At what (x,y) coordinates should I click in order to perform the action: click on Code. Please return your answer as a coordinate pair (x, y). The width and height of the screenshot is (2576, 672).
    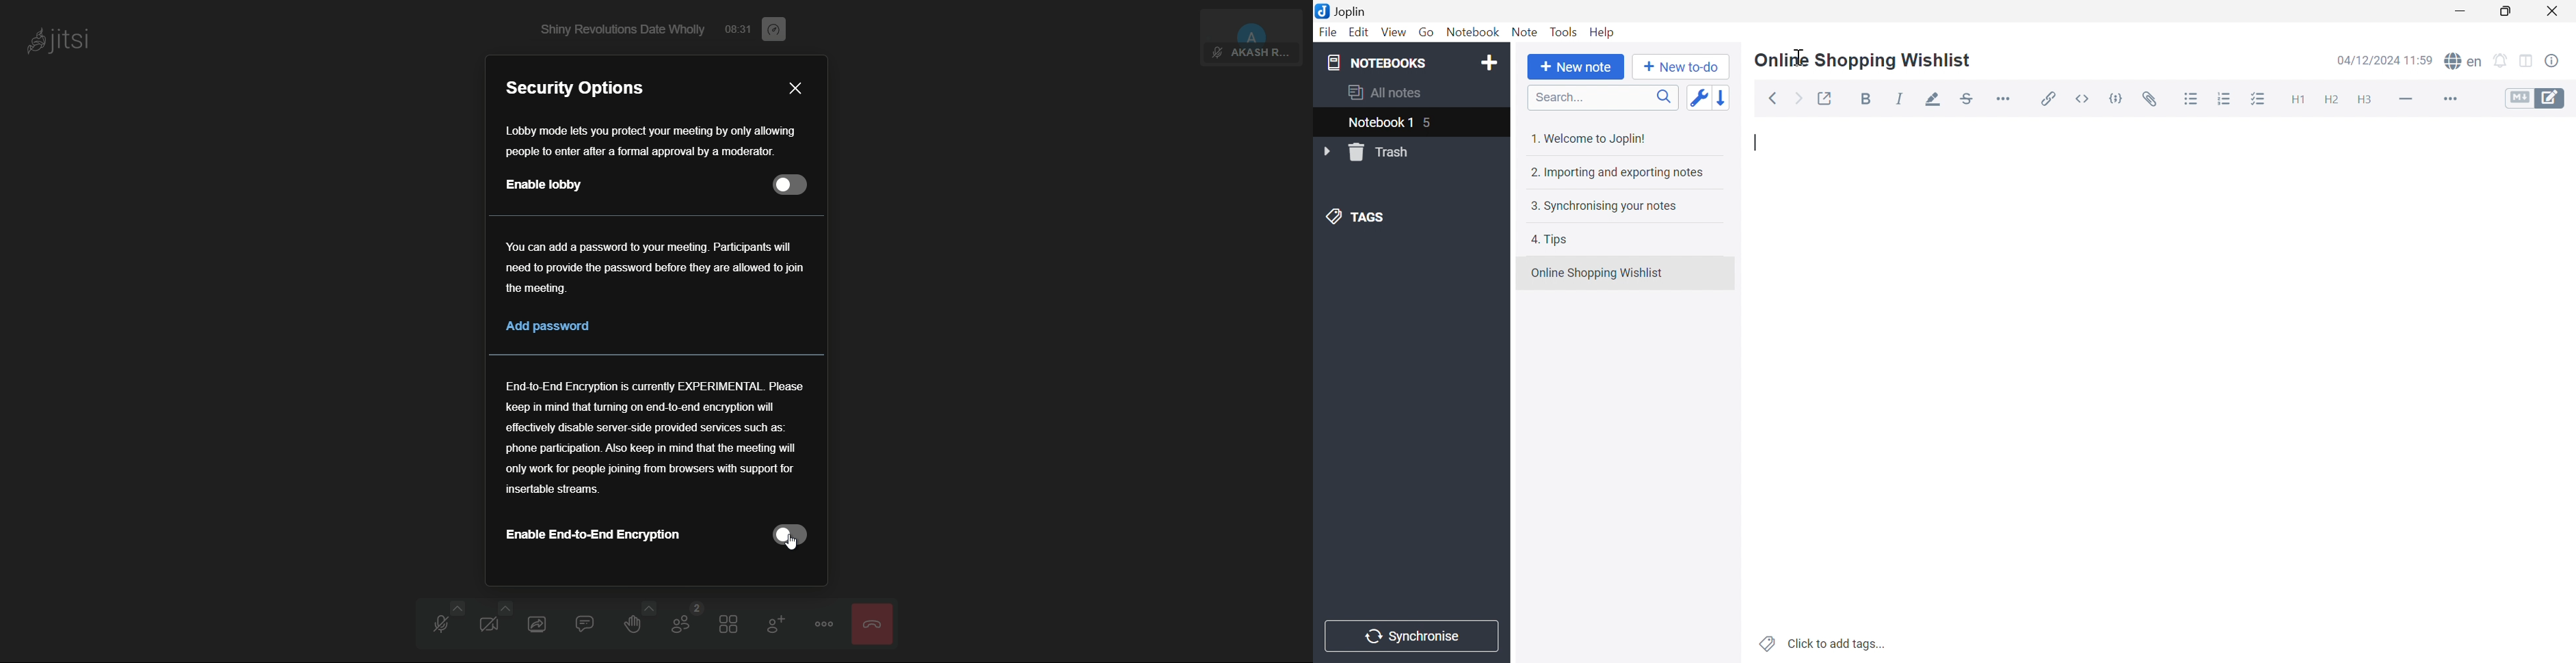
    Looking at the image, I should click on (2116, 97).